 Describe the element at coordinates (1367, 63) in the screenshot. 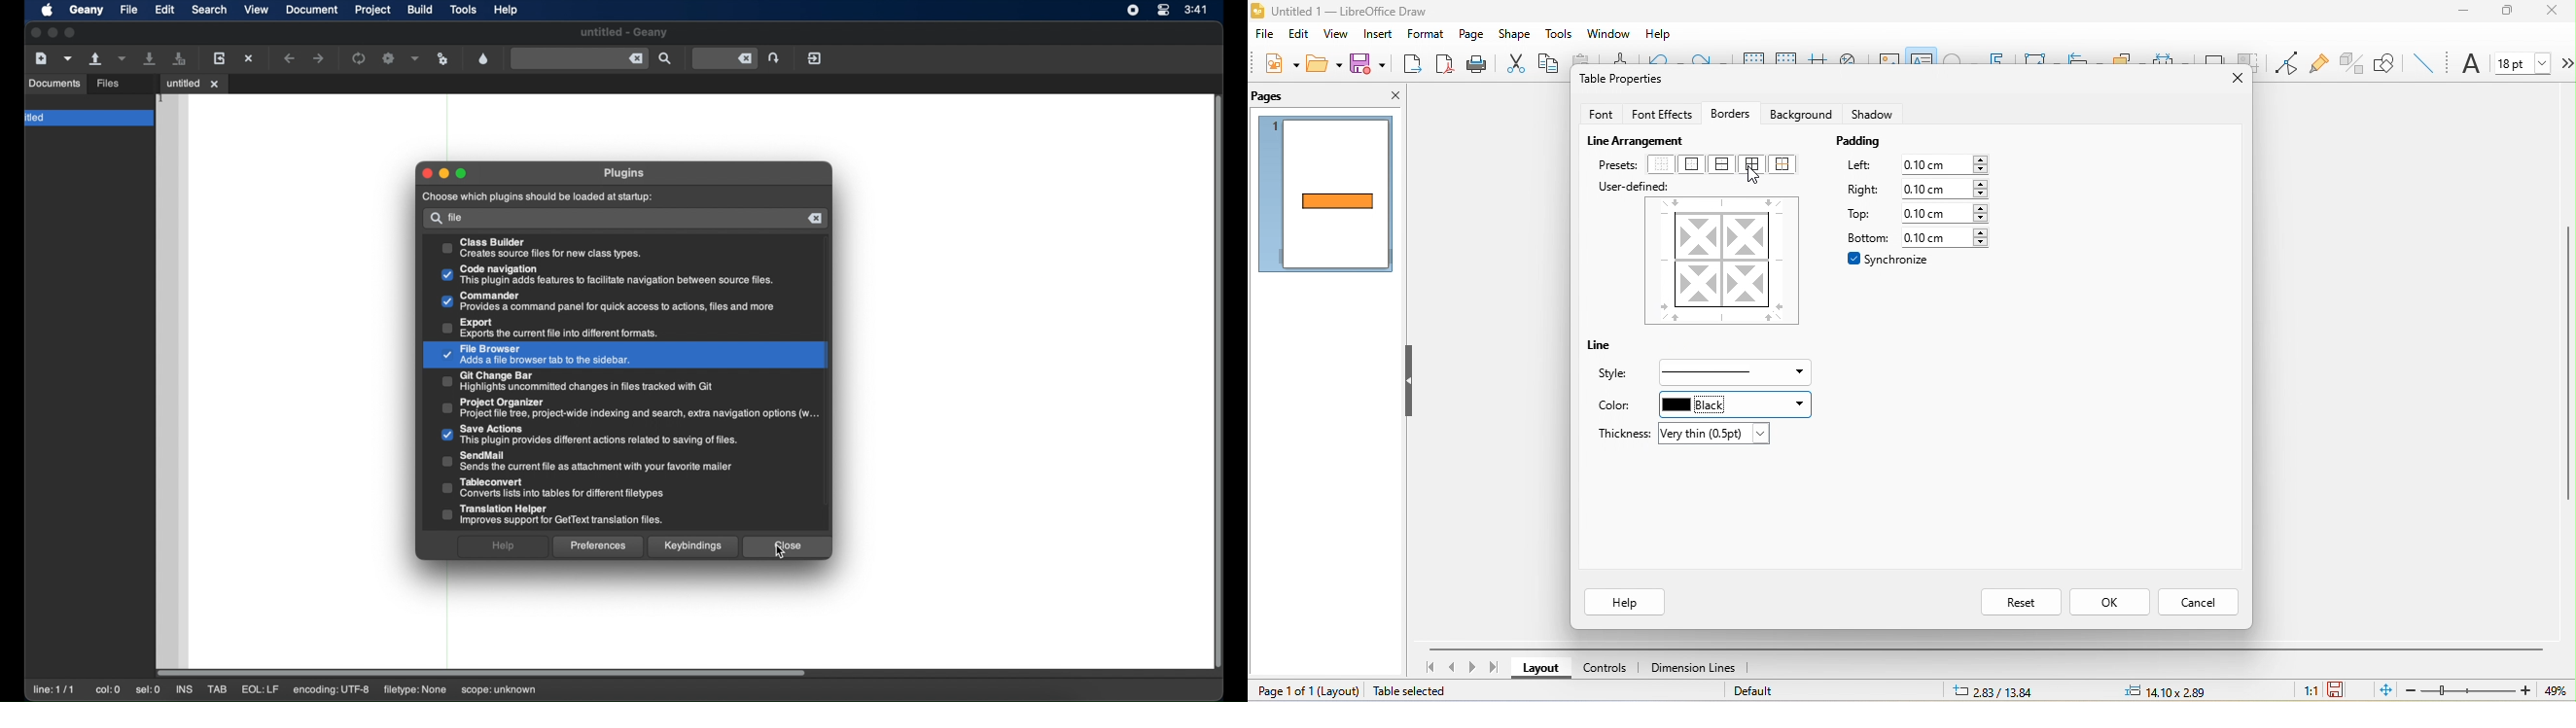

I see `save` at that location.